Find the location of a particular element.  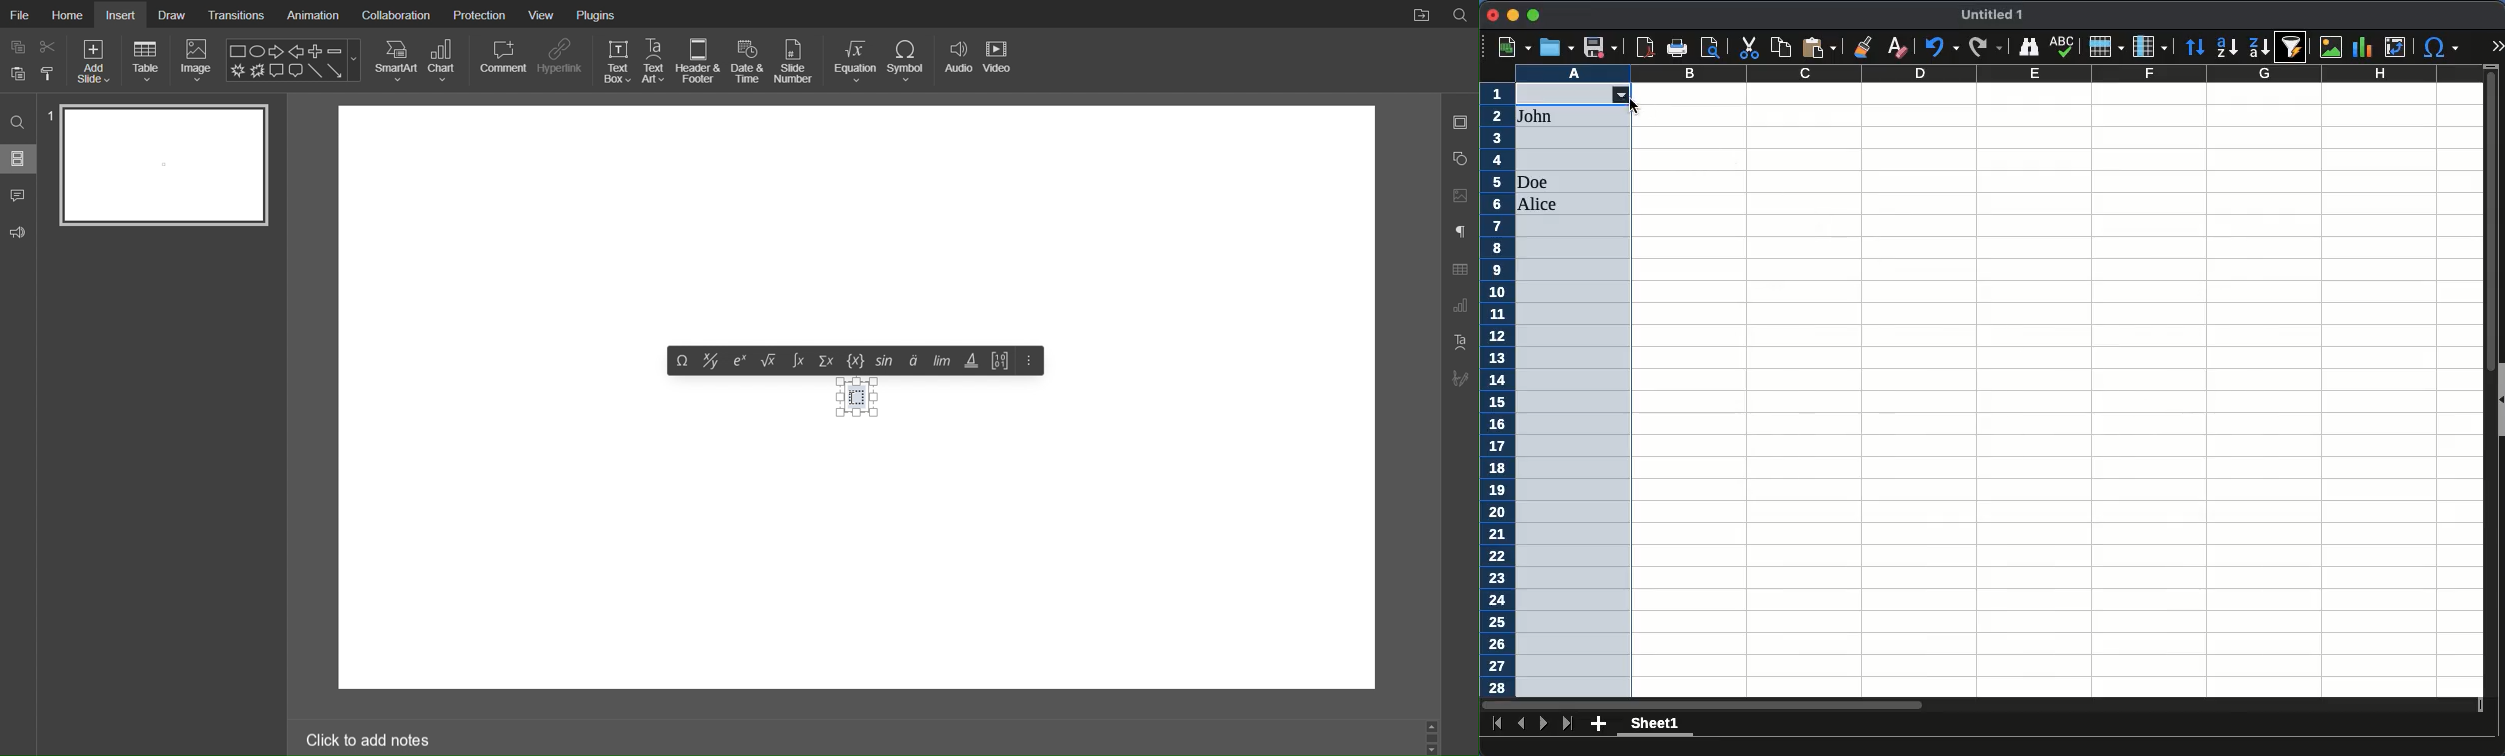

Draw is located at coordinates (178, 15).